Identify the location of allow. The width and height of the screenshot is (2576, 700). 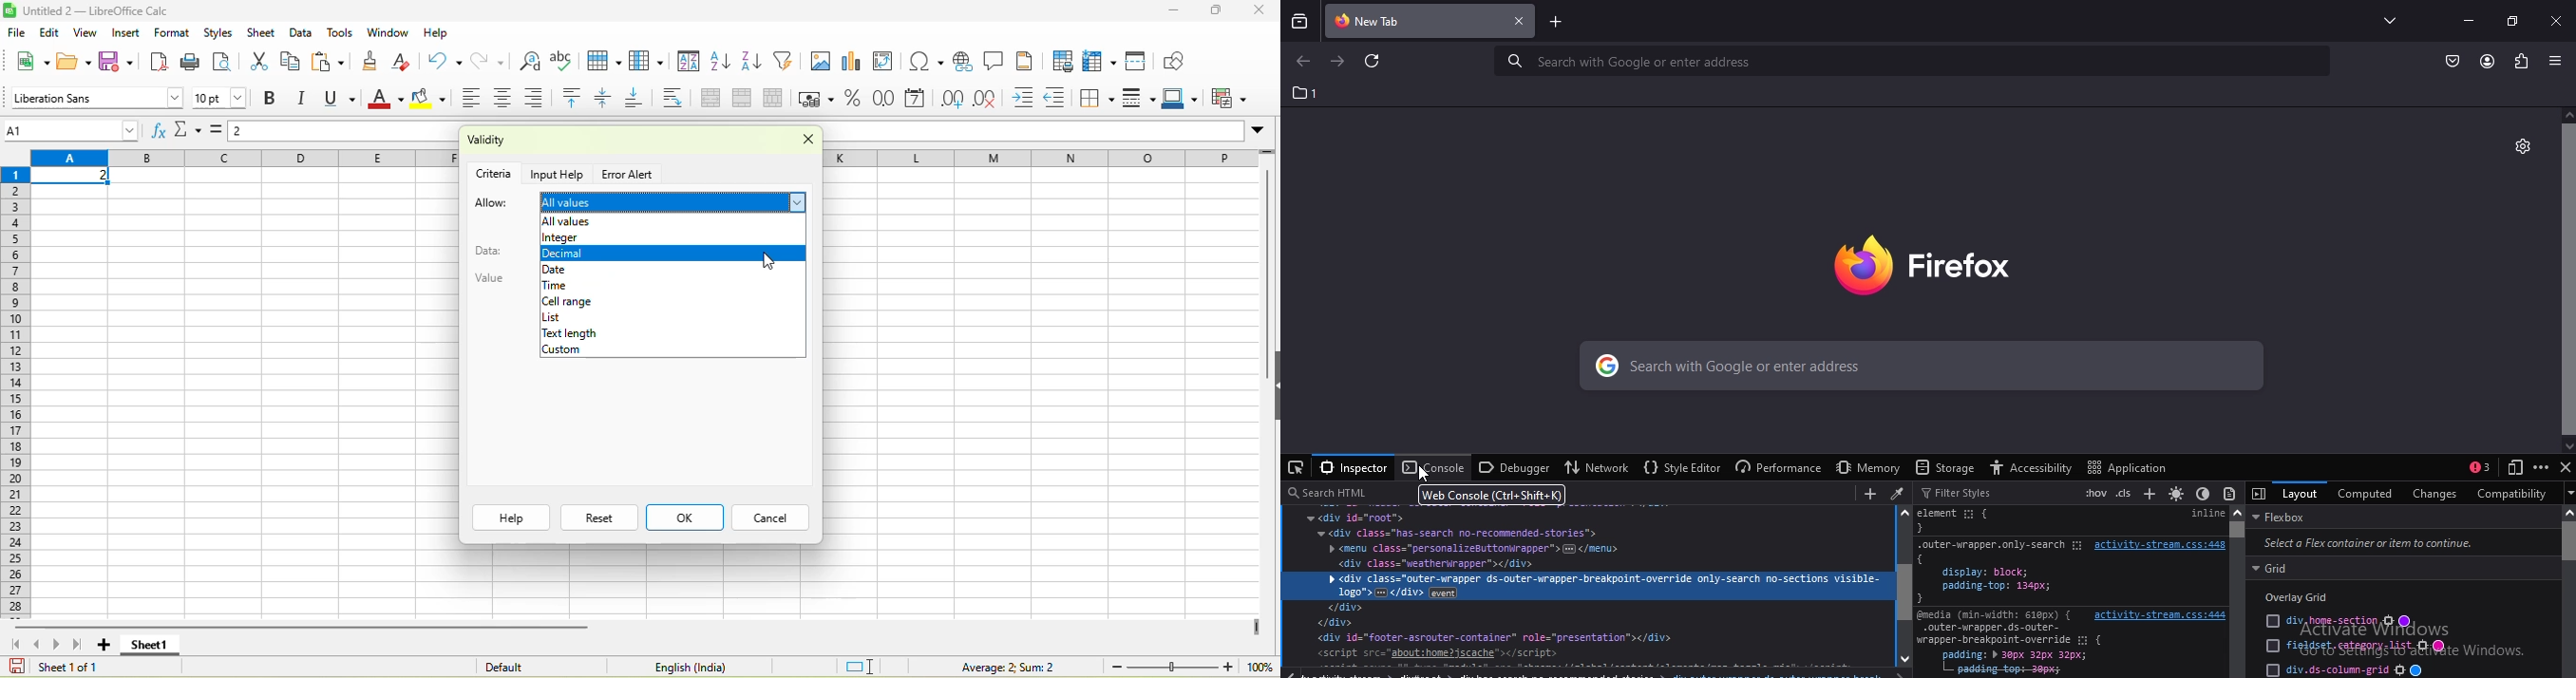
(492, 204).